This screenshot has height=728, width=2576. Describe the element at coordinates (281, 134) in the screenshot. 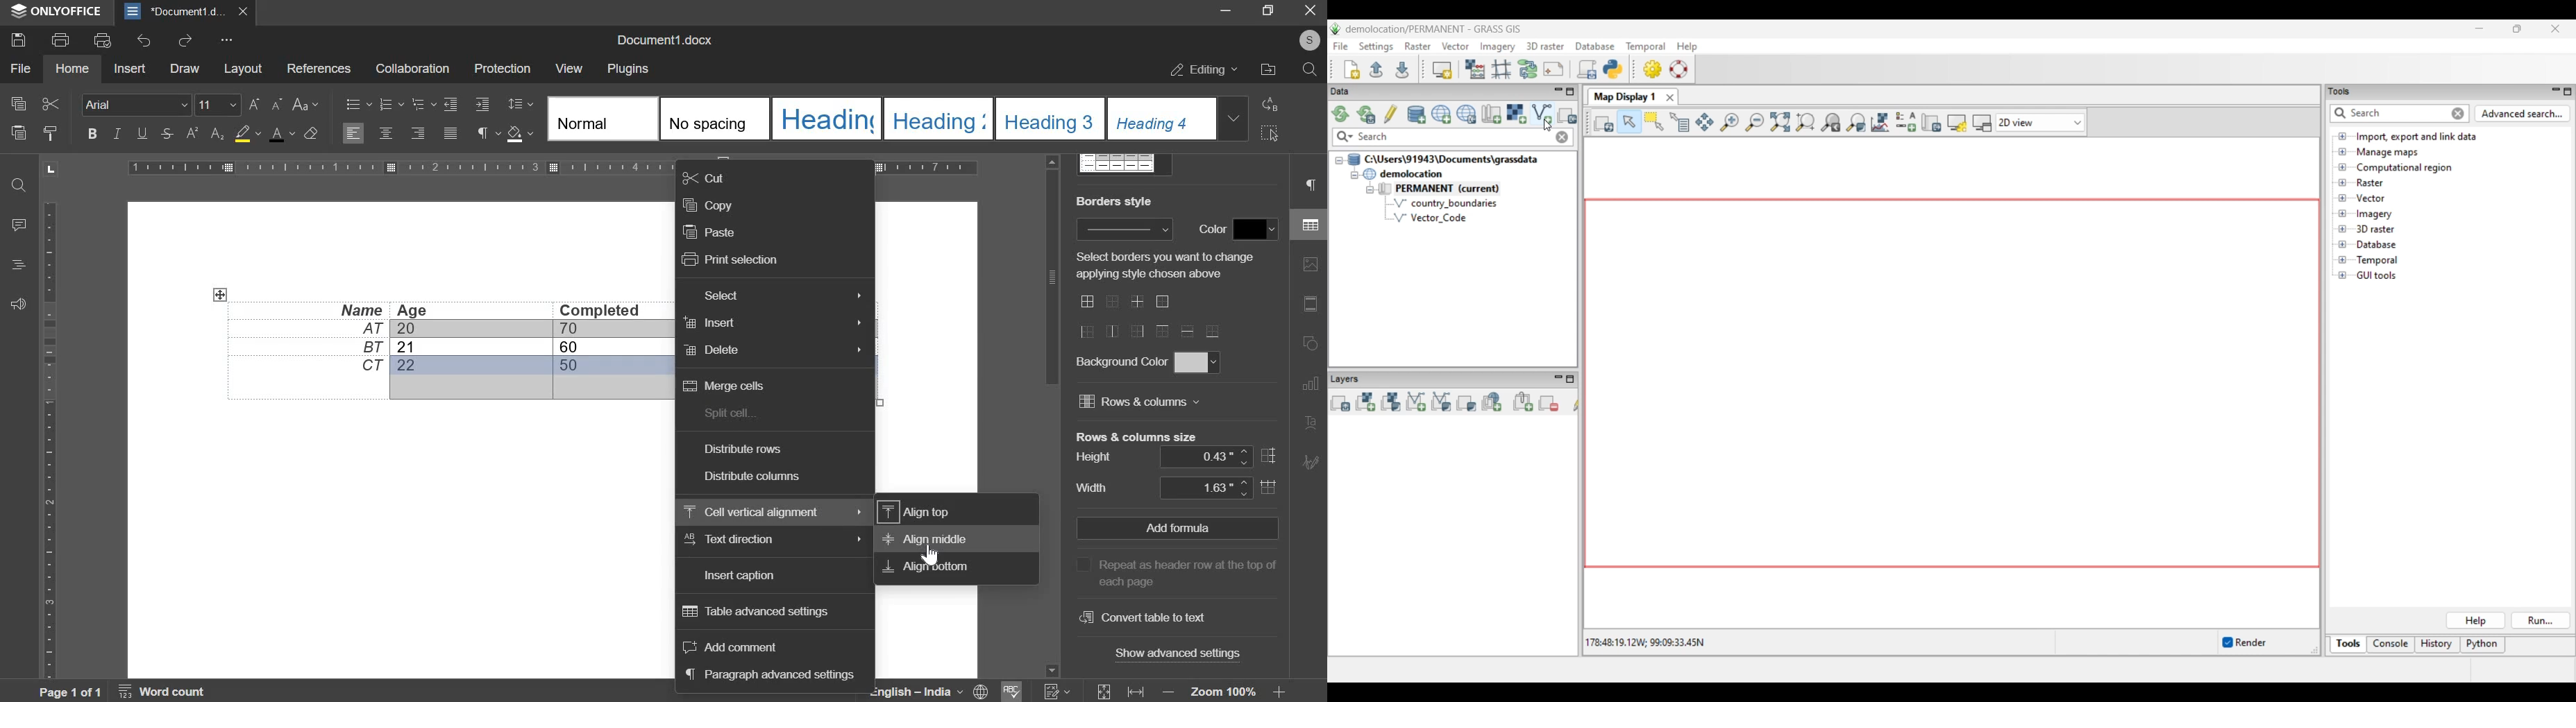

I see `font color` at that location.